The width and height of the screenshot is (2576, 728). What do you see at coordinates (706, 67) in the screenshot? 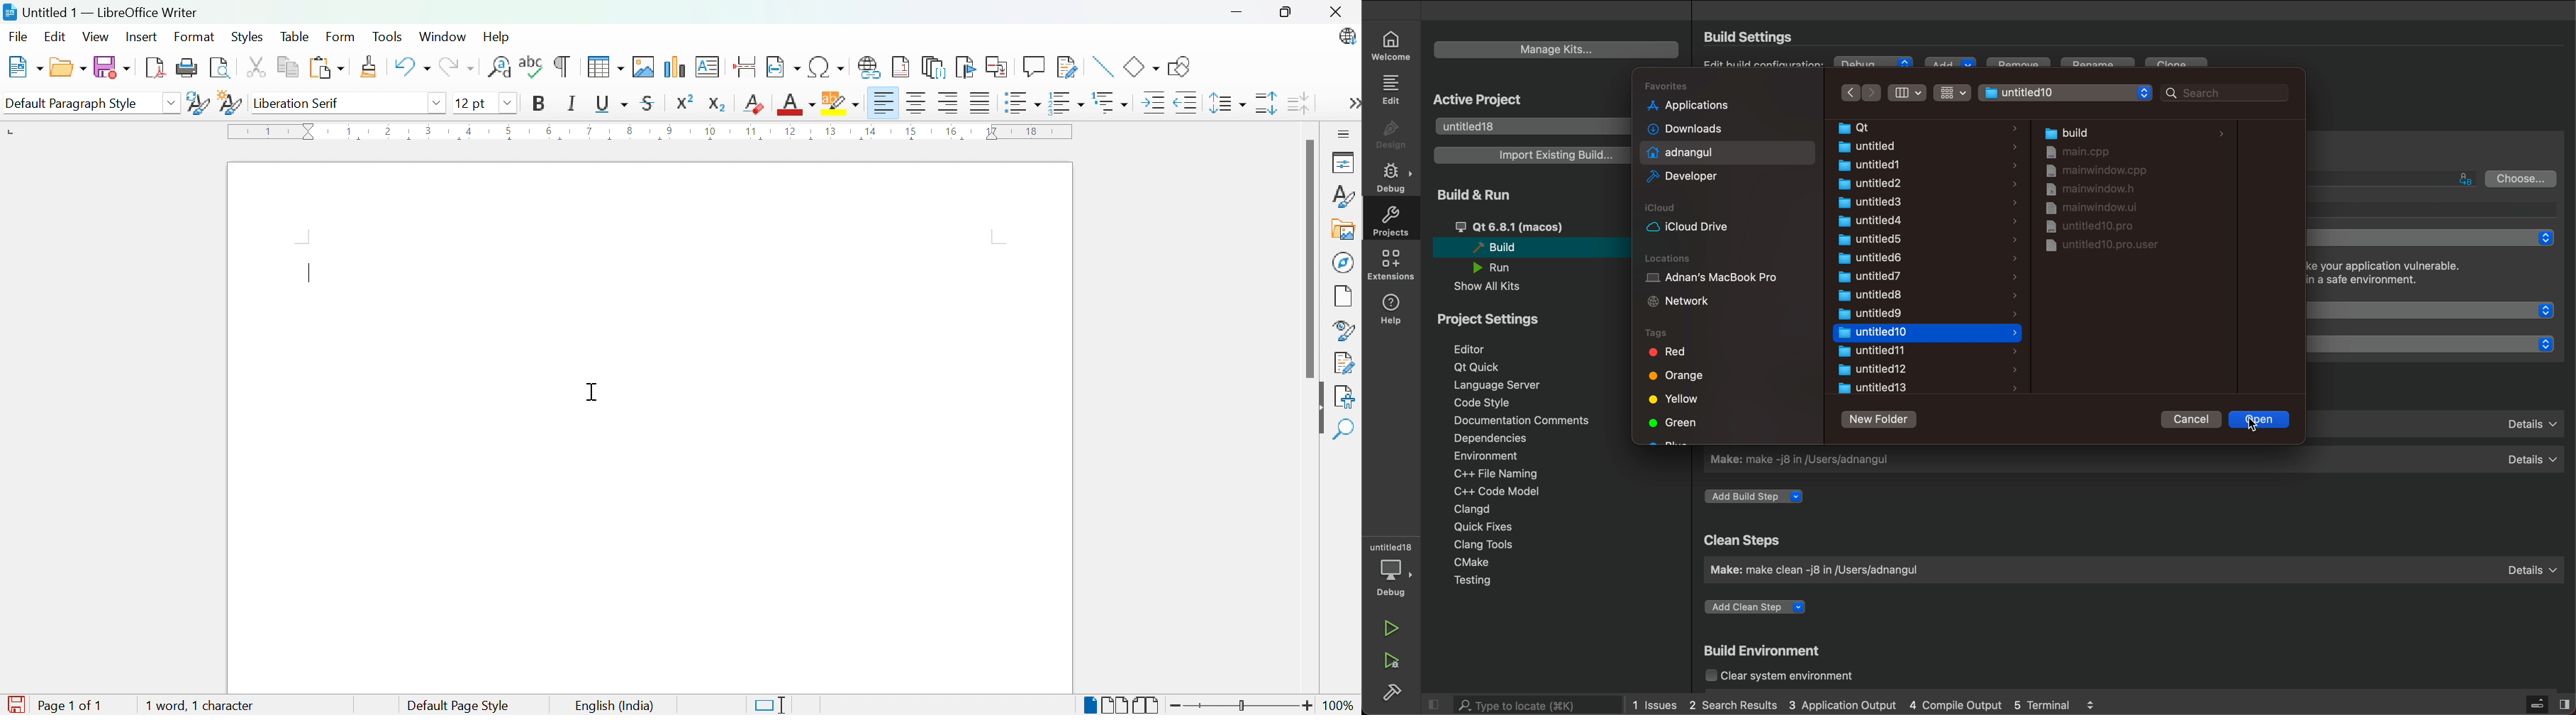
I see `Insert text box` at bounding box center [706, 67].